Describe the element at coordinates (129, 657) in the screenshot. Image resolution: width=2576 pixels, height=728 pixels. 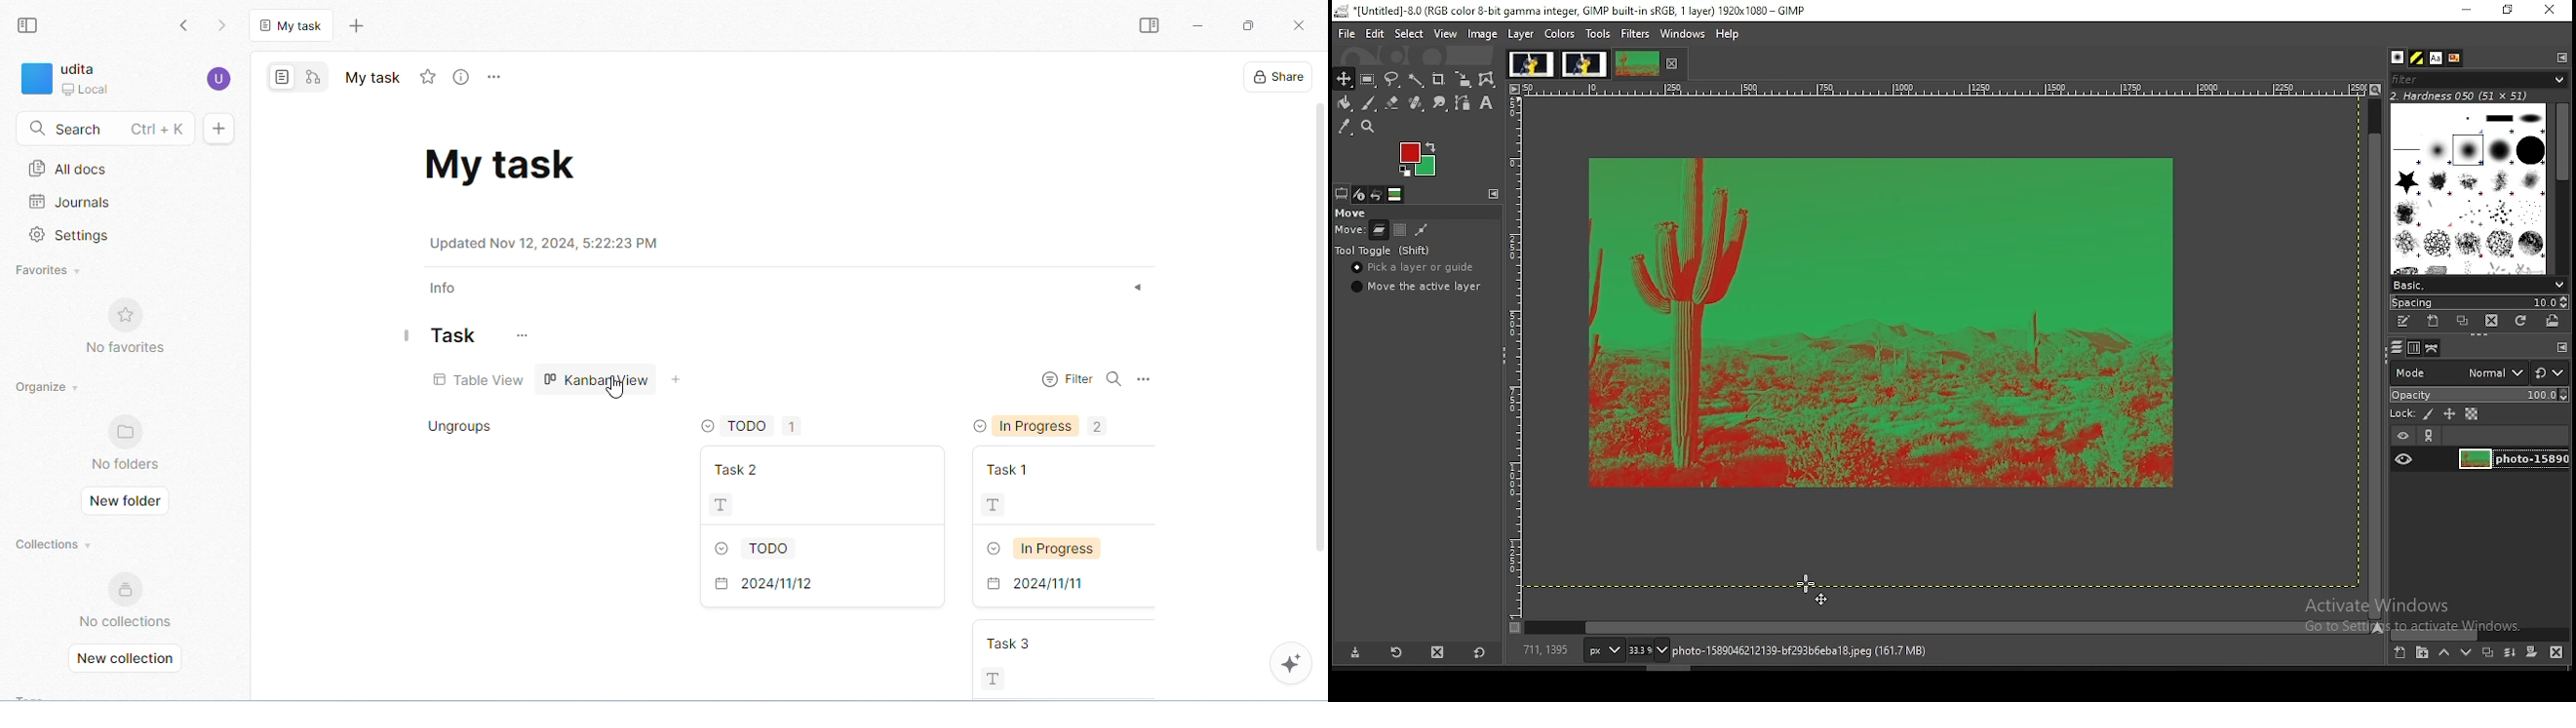
I see `new collection` at that location.